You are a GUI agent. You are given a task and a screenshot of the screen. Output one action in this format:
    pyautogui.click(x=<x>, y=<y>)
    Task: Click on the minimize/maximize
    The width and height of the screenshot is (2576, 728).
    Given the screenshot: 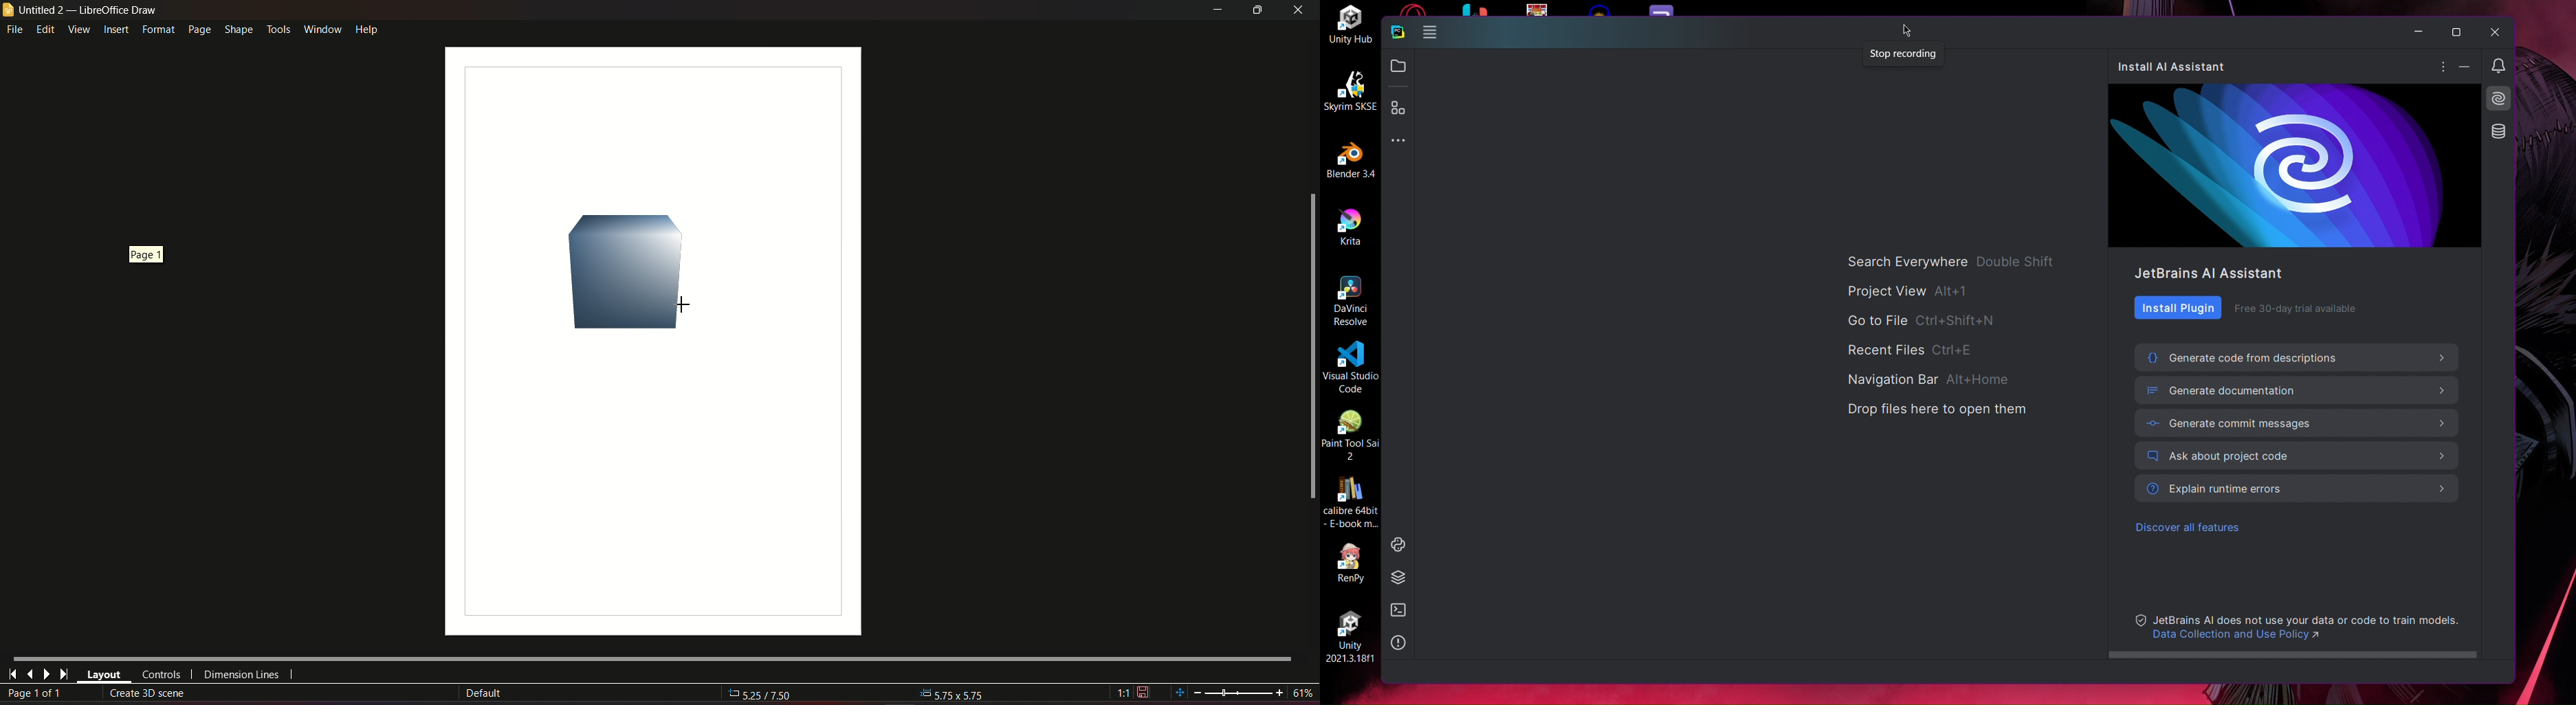 What is the action you would take?
    pyautogui.click(x=1257, y=10)
    